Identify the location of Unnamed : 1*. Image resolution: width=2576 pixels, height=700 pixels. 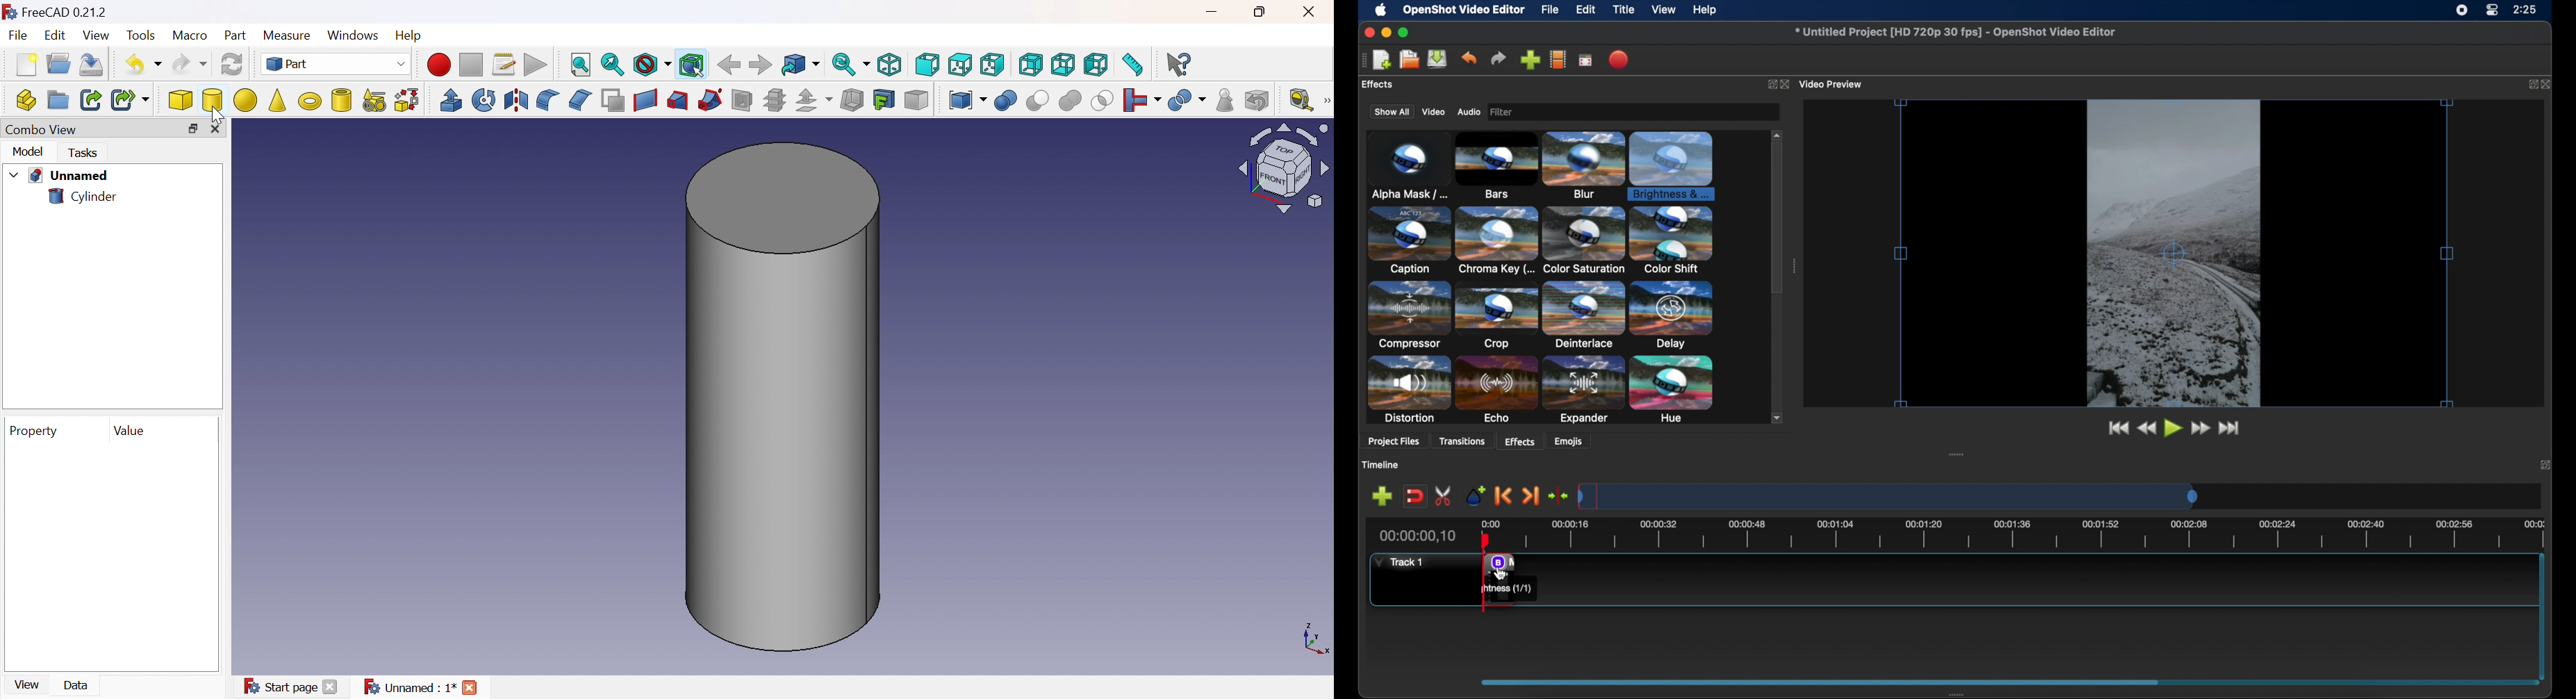
(422, 688).